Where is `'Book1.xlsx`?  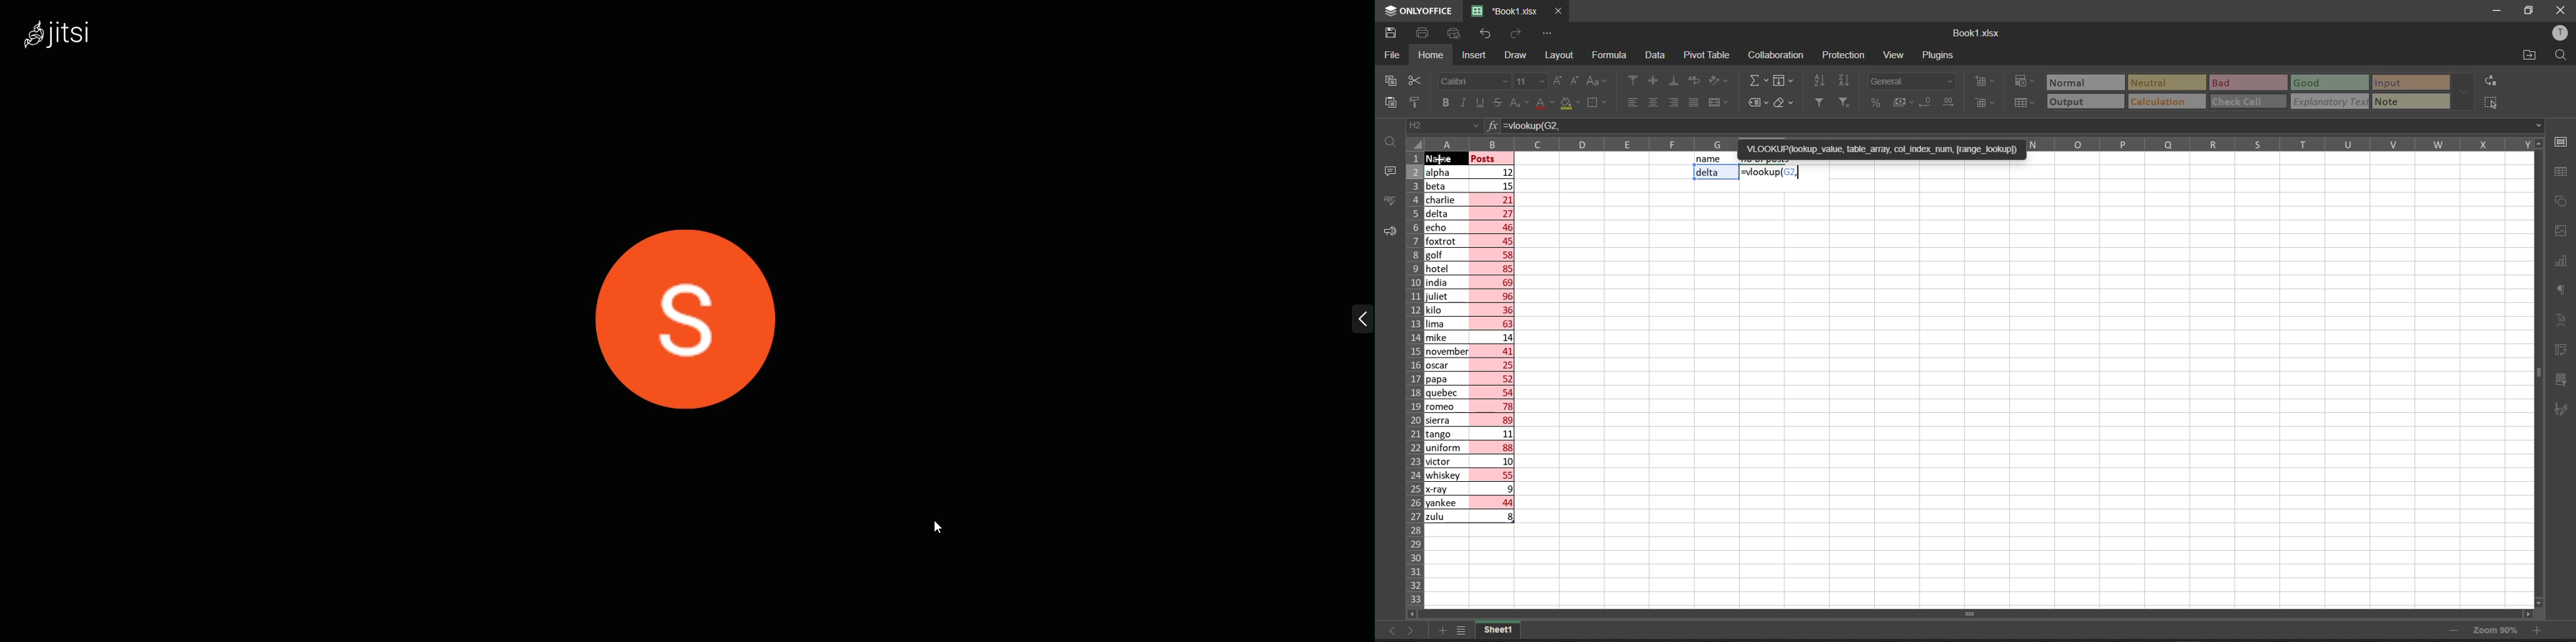 'Book1.xlsx is located at coordinates (1502, 11).